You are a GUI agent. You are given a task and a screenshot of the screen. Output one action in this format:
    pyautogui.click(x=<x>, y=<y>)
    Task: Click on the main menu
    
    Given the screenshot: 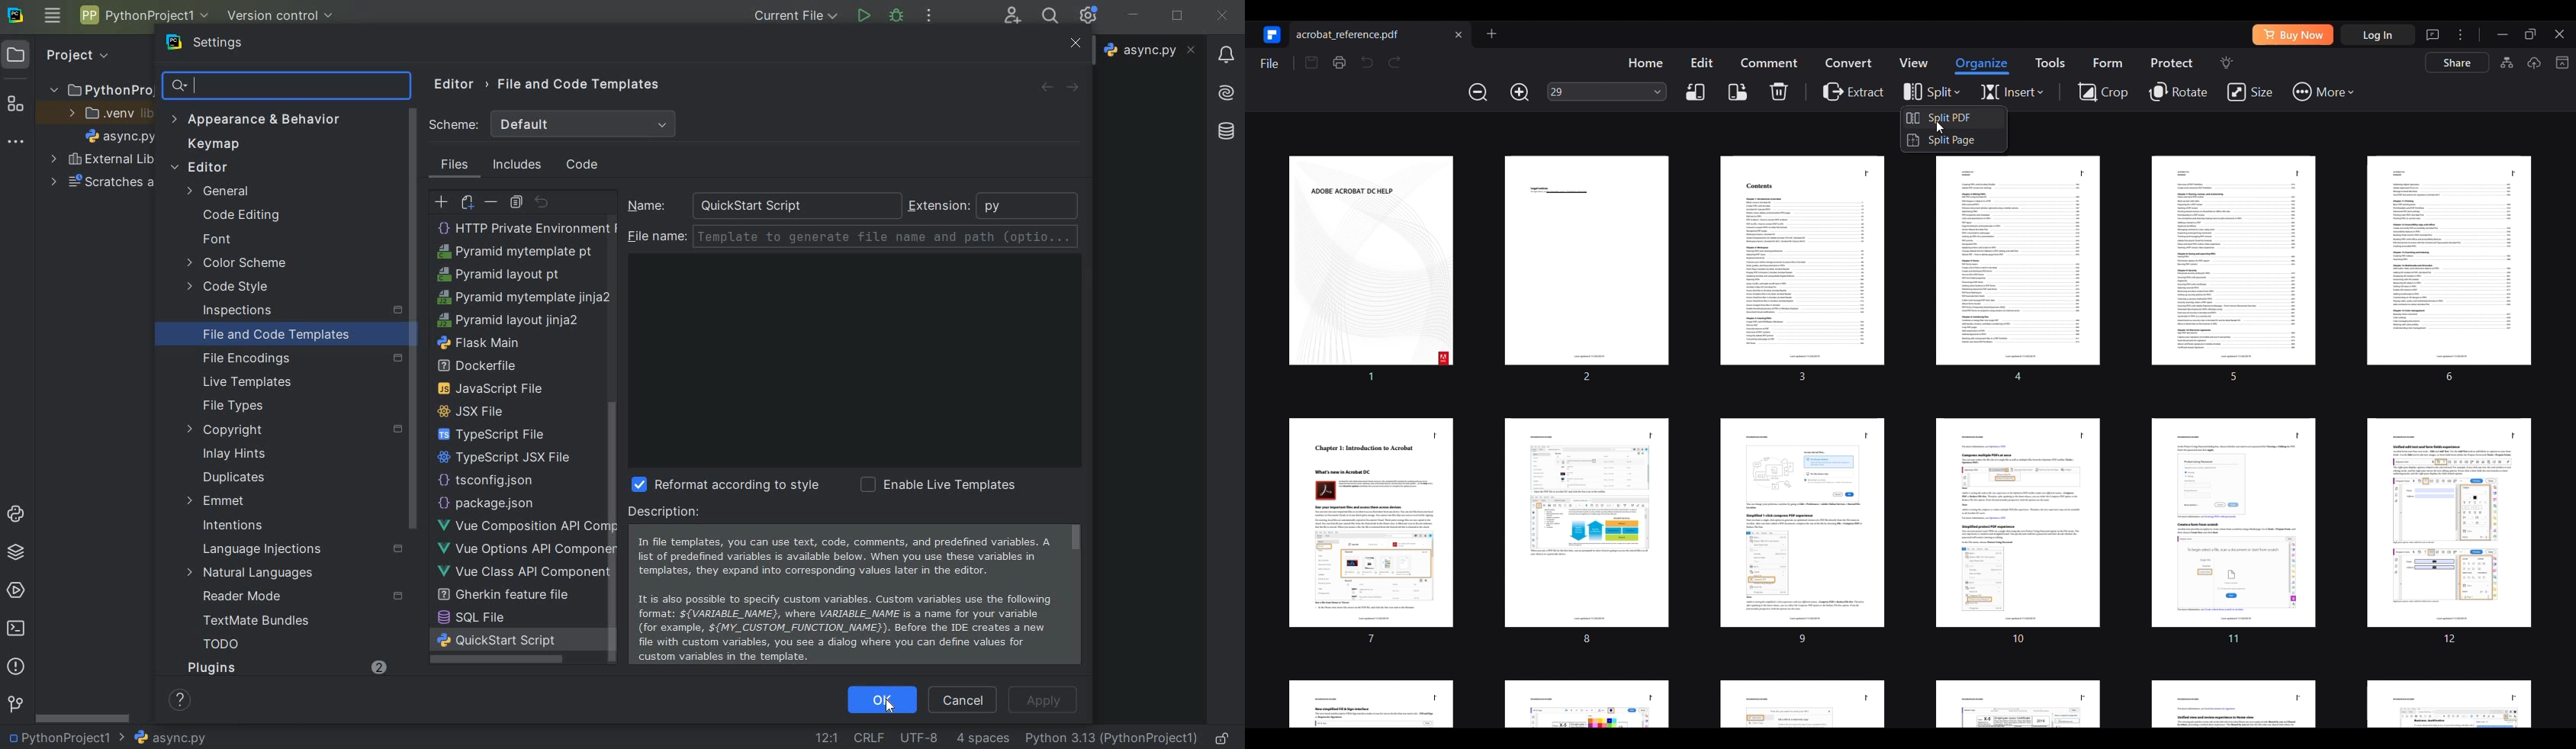 What is the action you would take?
    pyautogui.click(x=53, y=16)
    